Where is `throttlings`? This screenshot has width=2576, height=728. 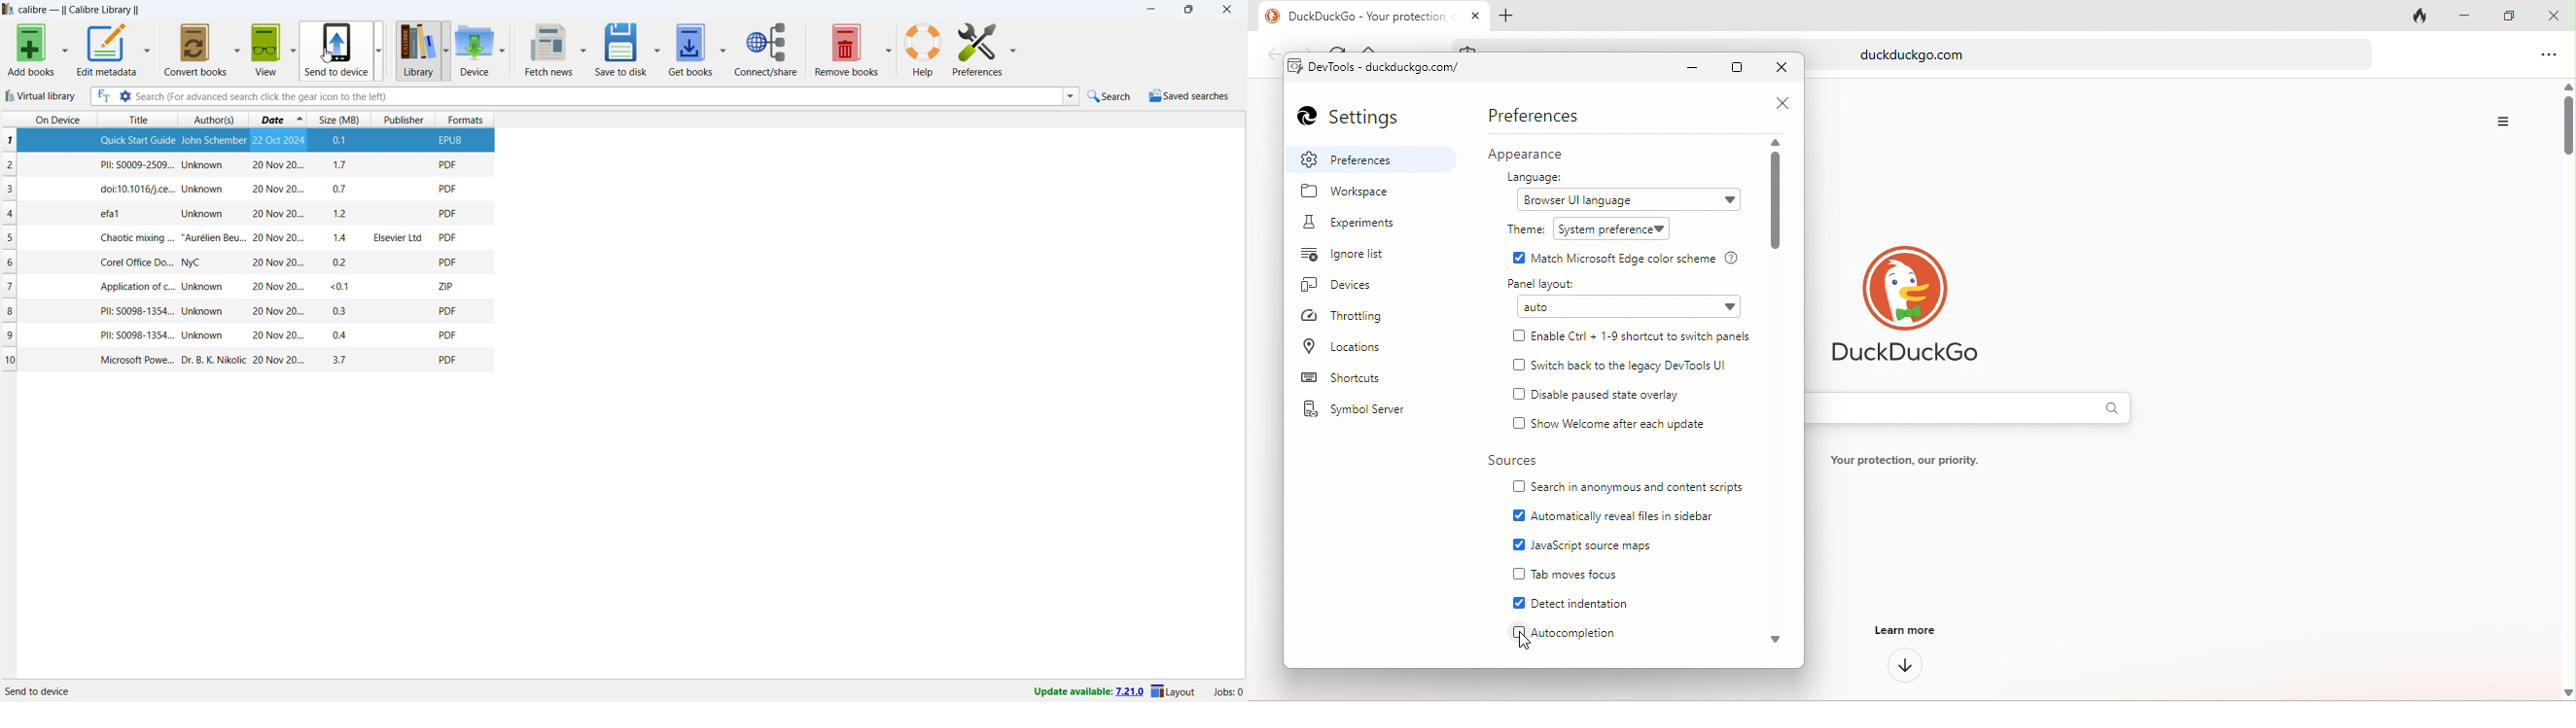 throttlings is located at coordinates (1354, 317).